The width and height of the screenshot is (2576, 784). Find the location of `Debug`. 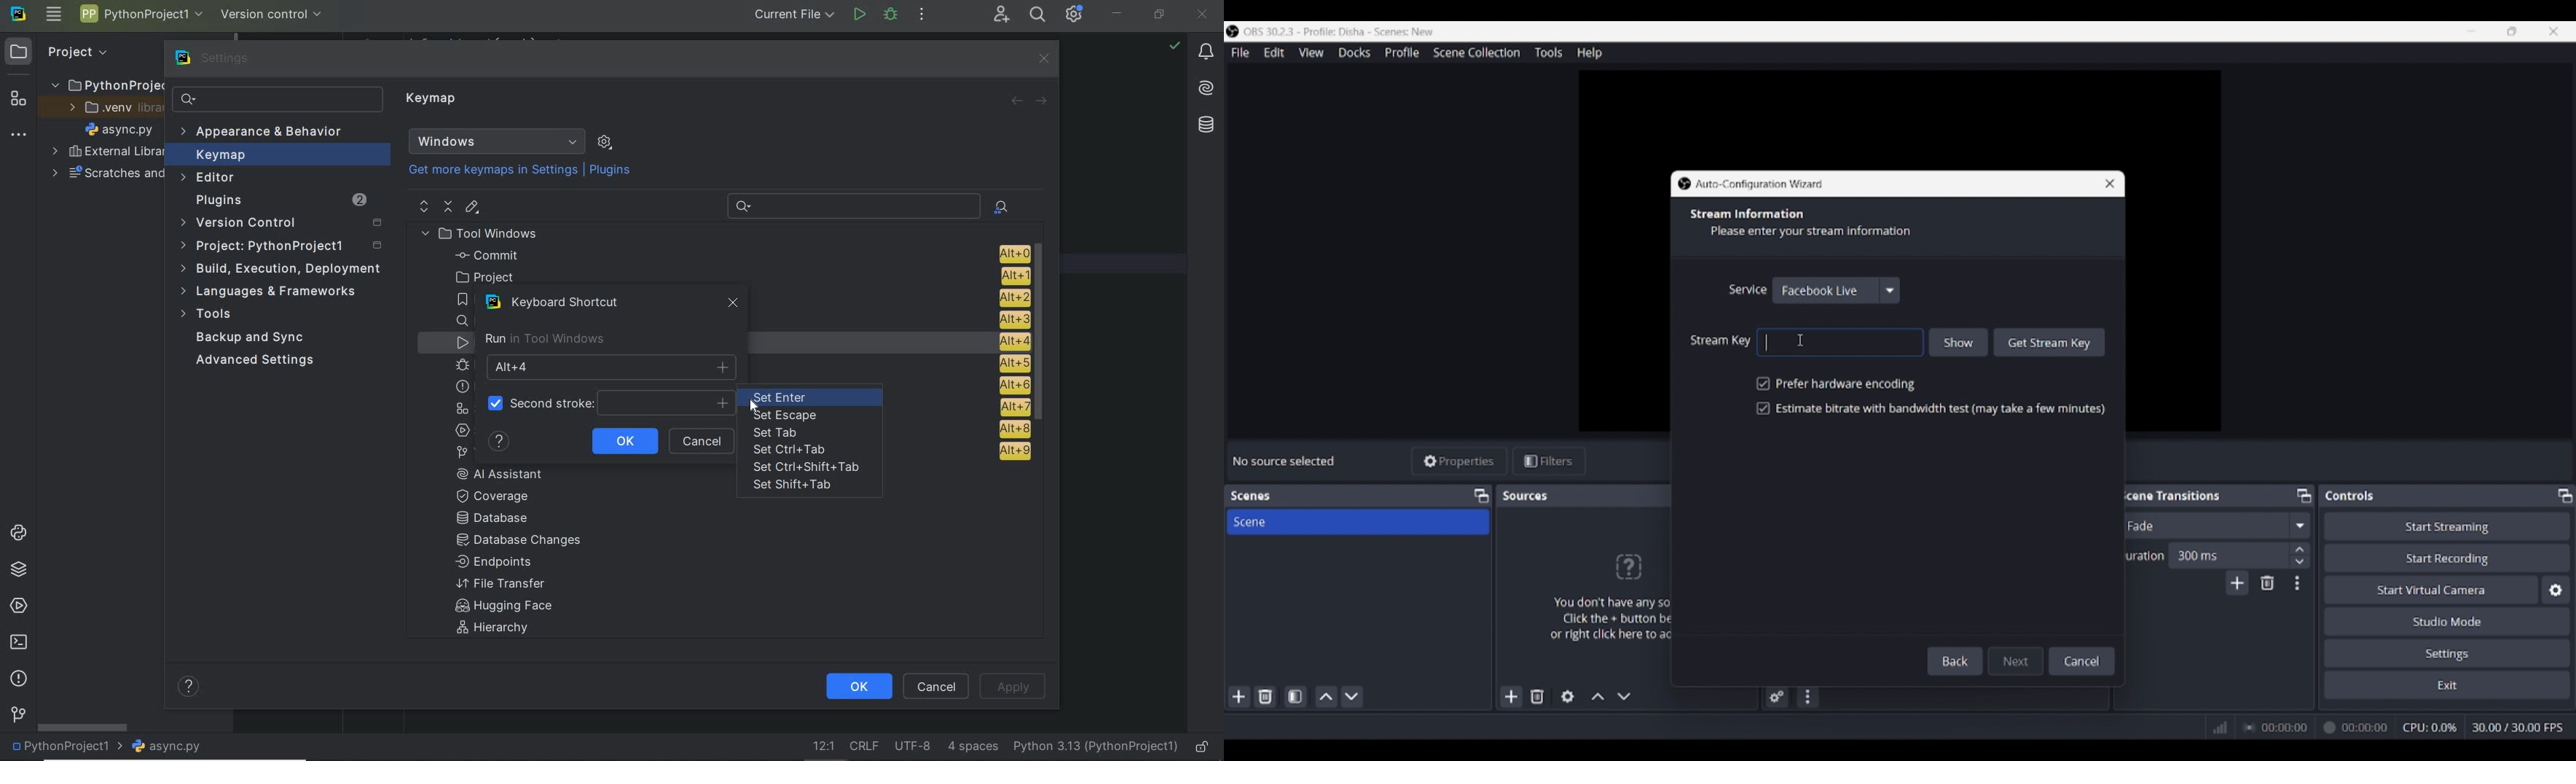

Debug is located at coordinates (891, 15).